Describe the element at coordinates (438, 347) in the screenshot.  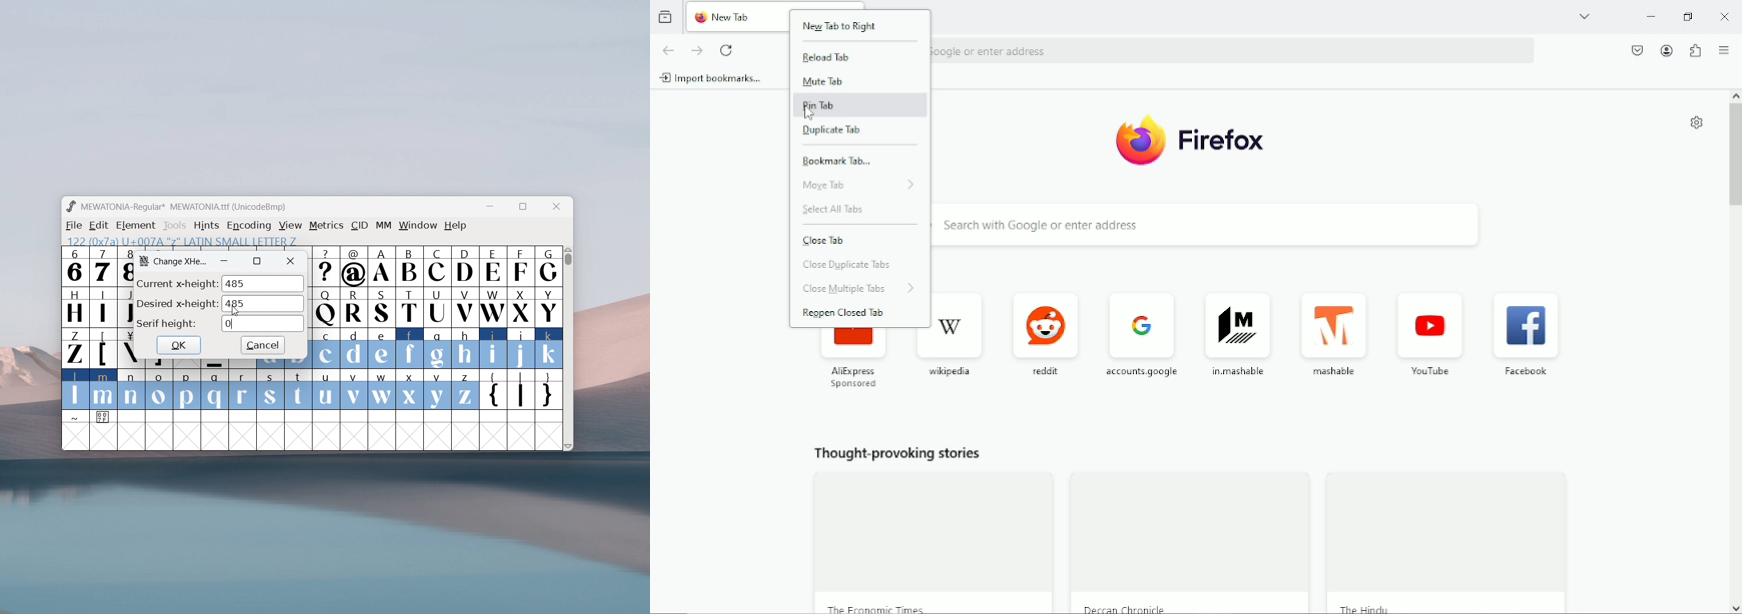
I see `g` at that location.